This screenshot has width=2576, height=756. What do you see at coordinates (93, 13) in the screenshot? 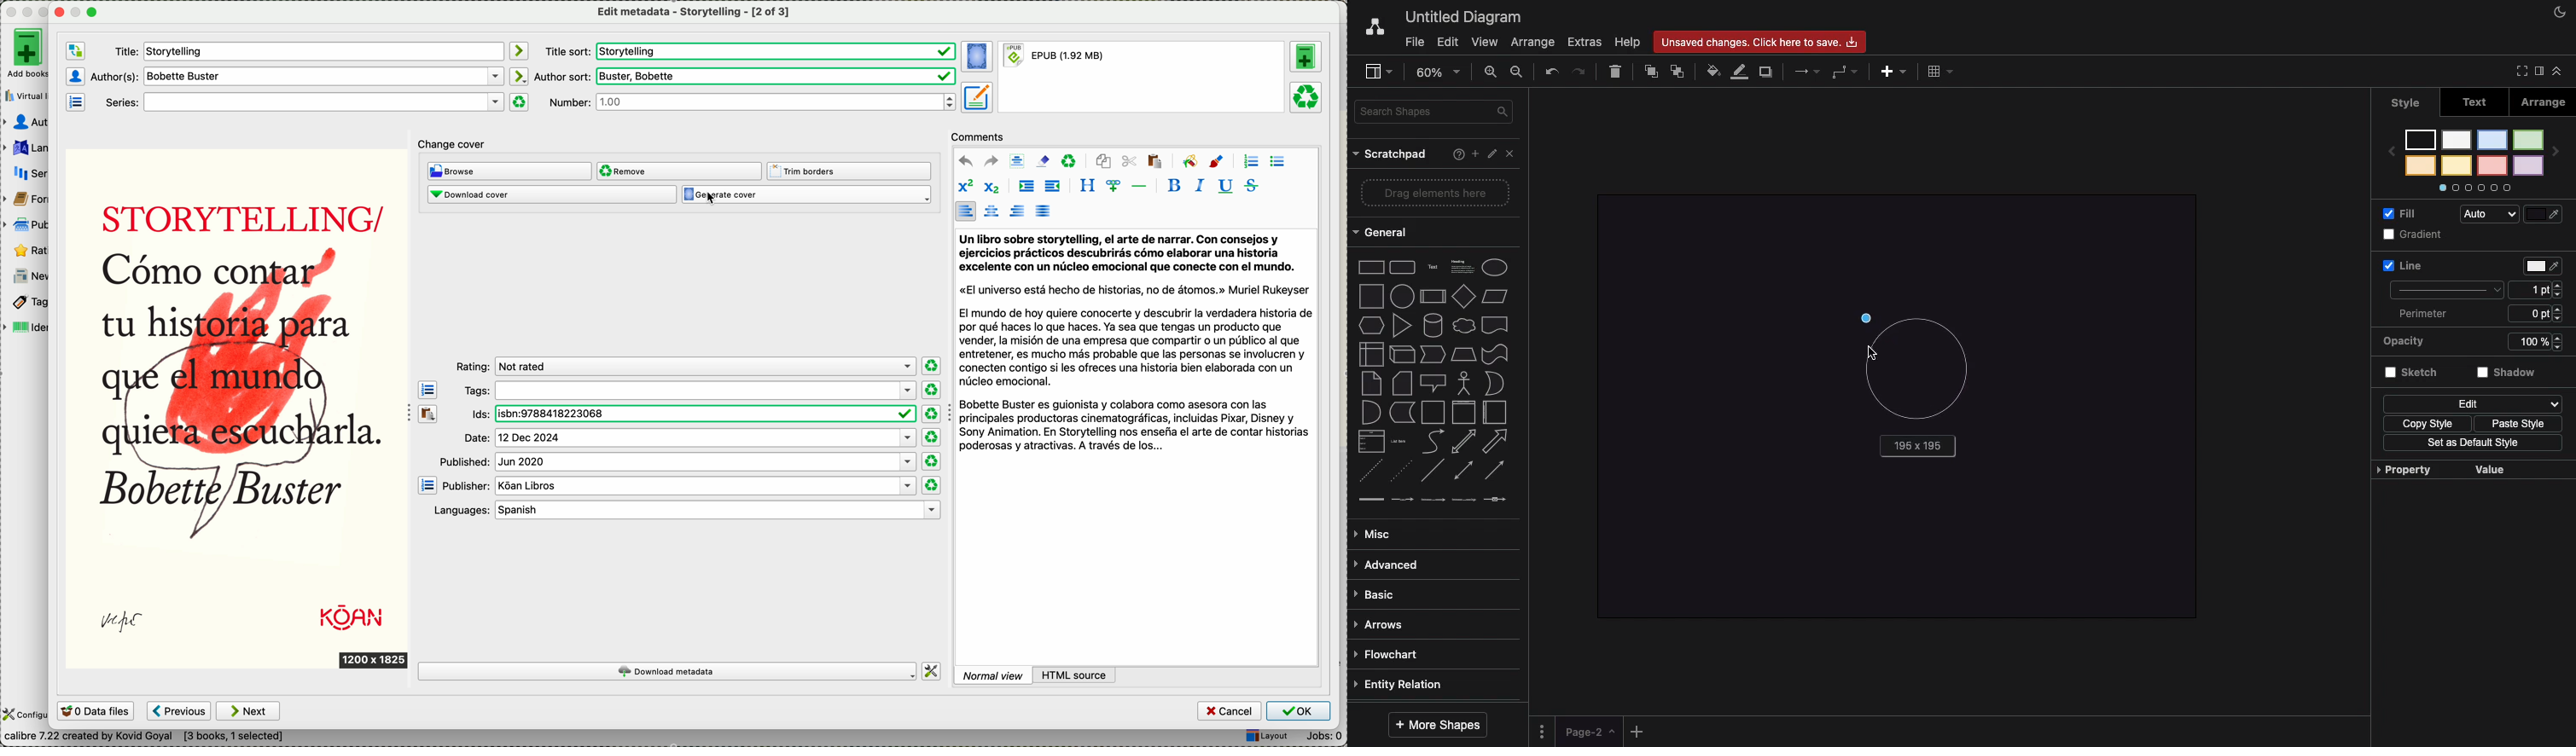
I see `maximize` at bounding box center [93, 13].